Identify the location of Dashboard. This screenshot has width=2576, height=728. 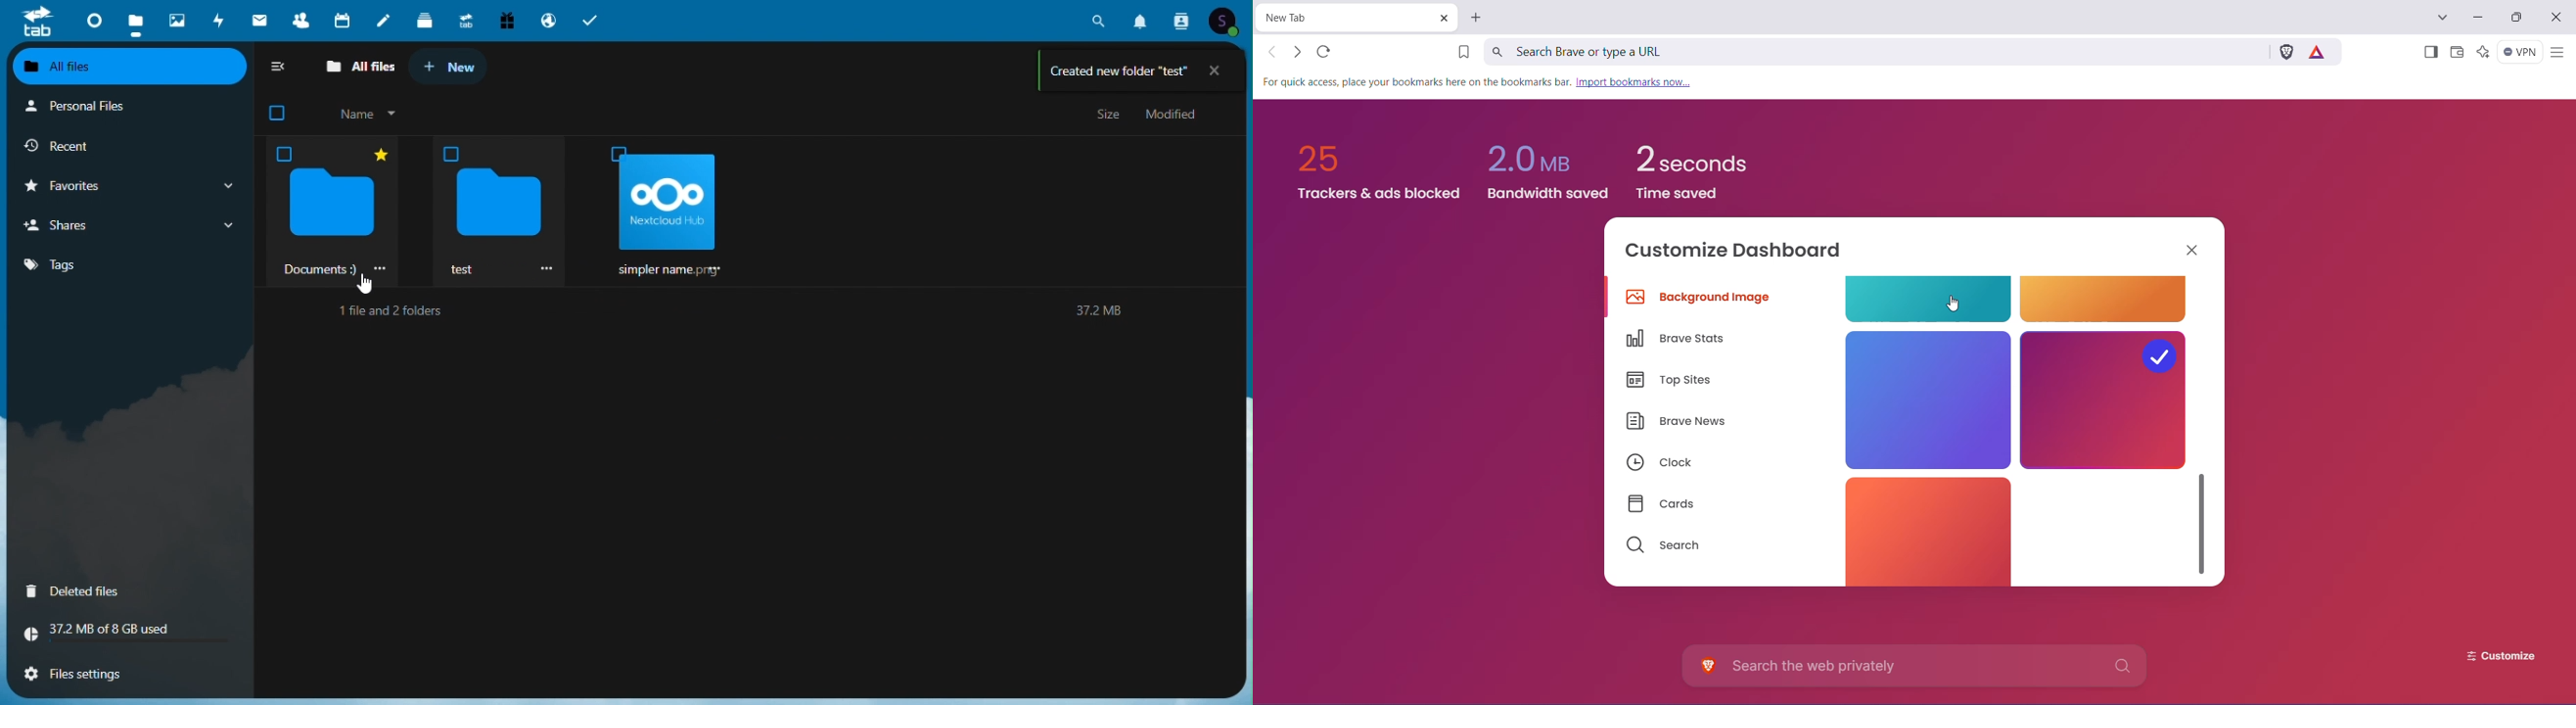
(91, 22).